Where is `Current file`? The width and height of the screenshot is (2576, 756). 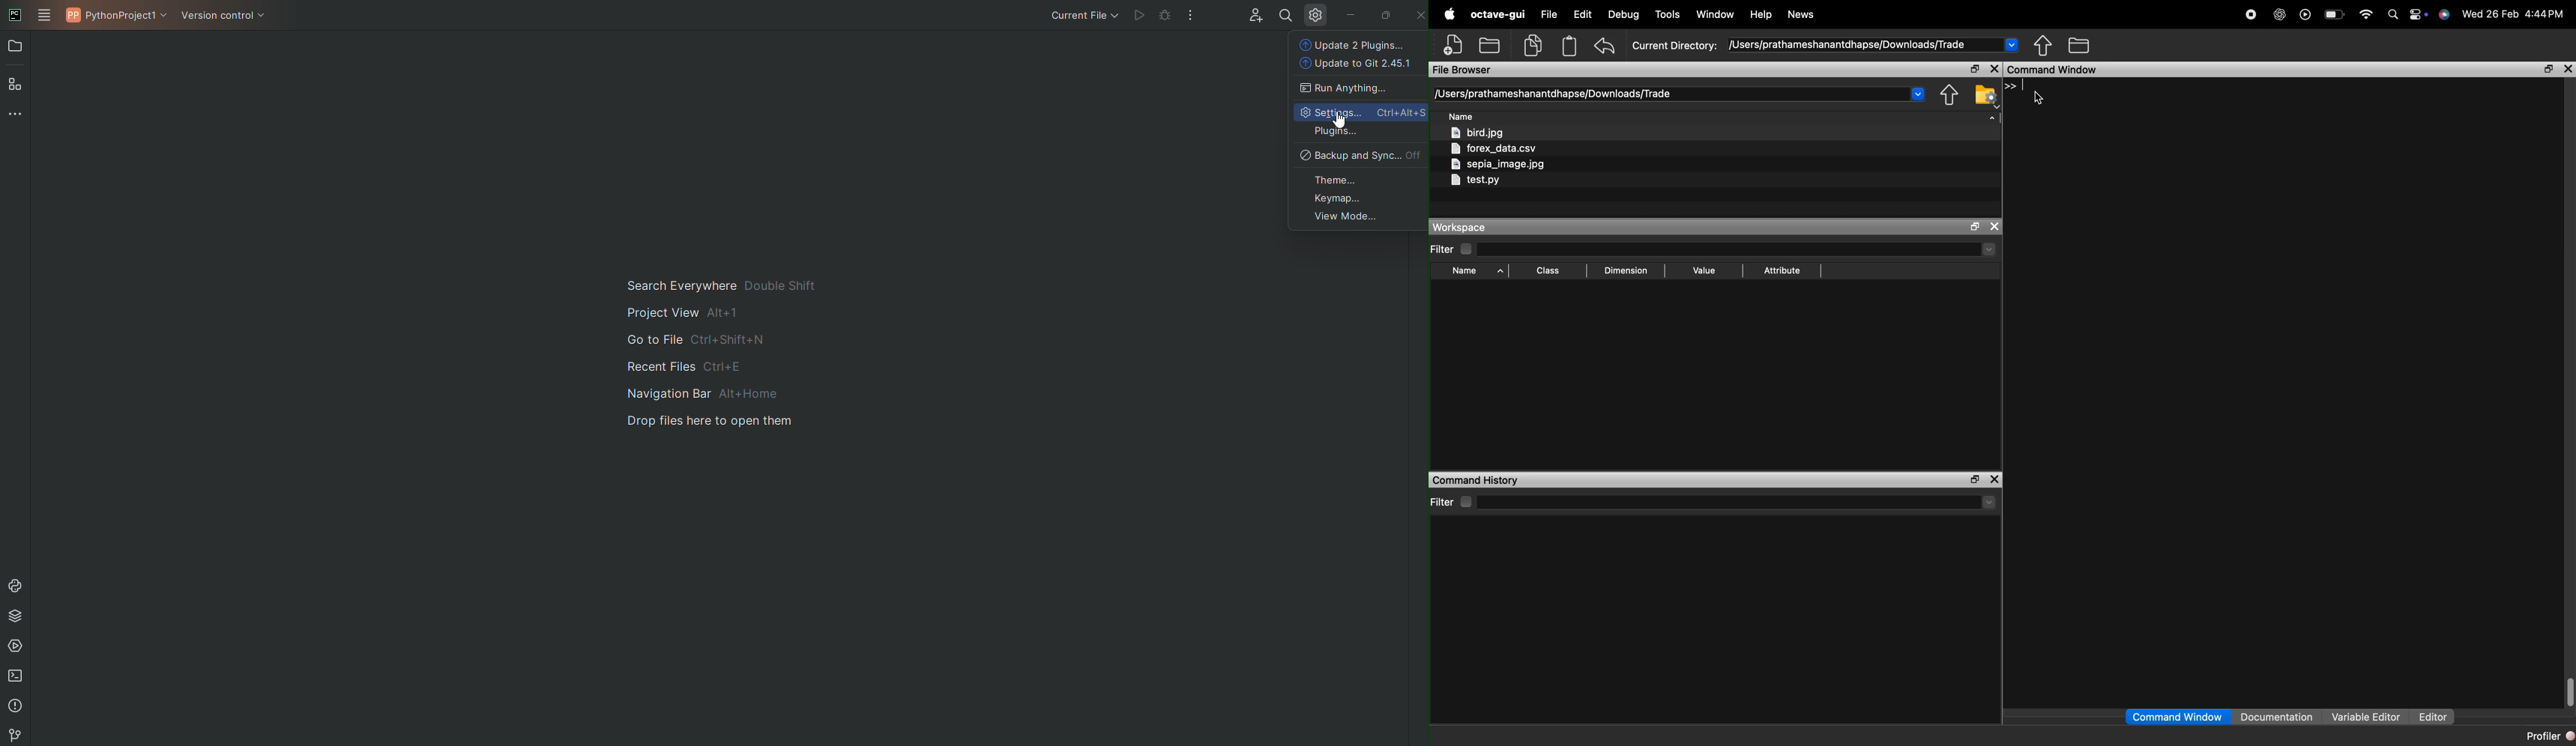 Current file is located at coordinates (1082, 16).